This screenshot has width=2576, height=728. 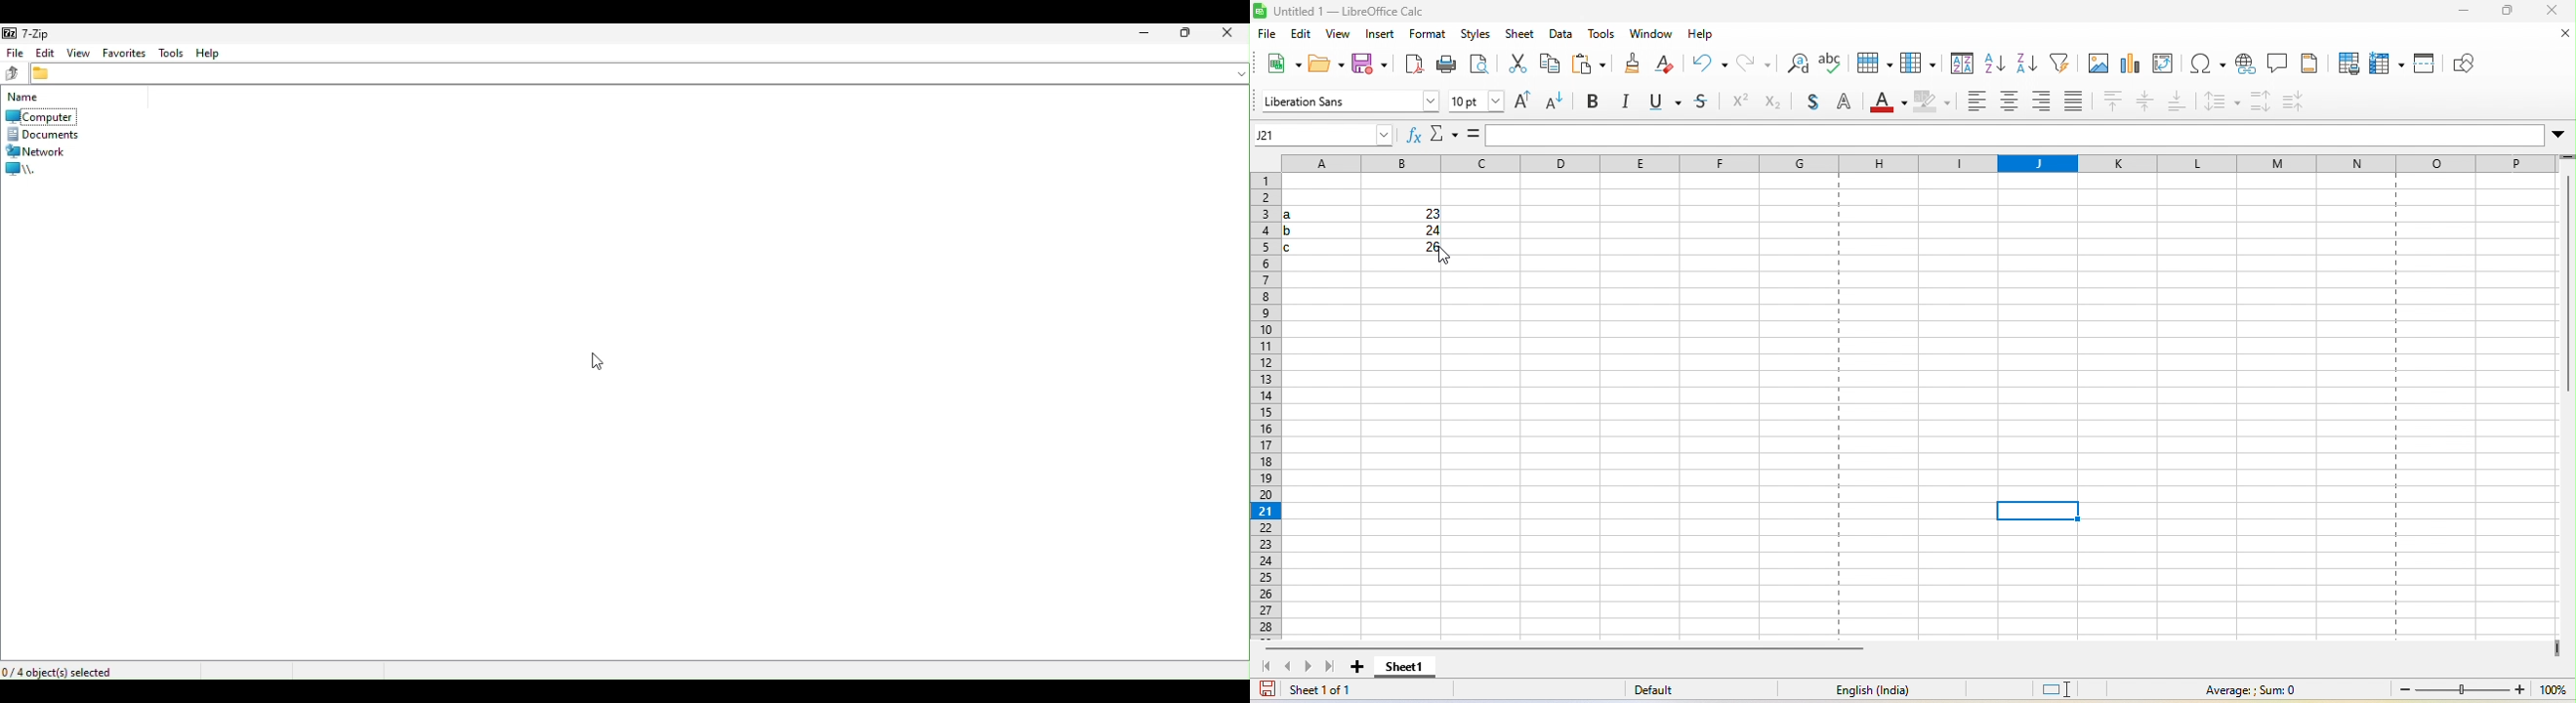 What do you see at coordinates (2502, 13) in the screenshot?
I see `maximize` at bounding box center [2502, 13].